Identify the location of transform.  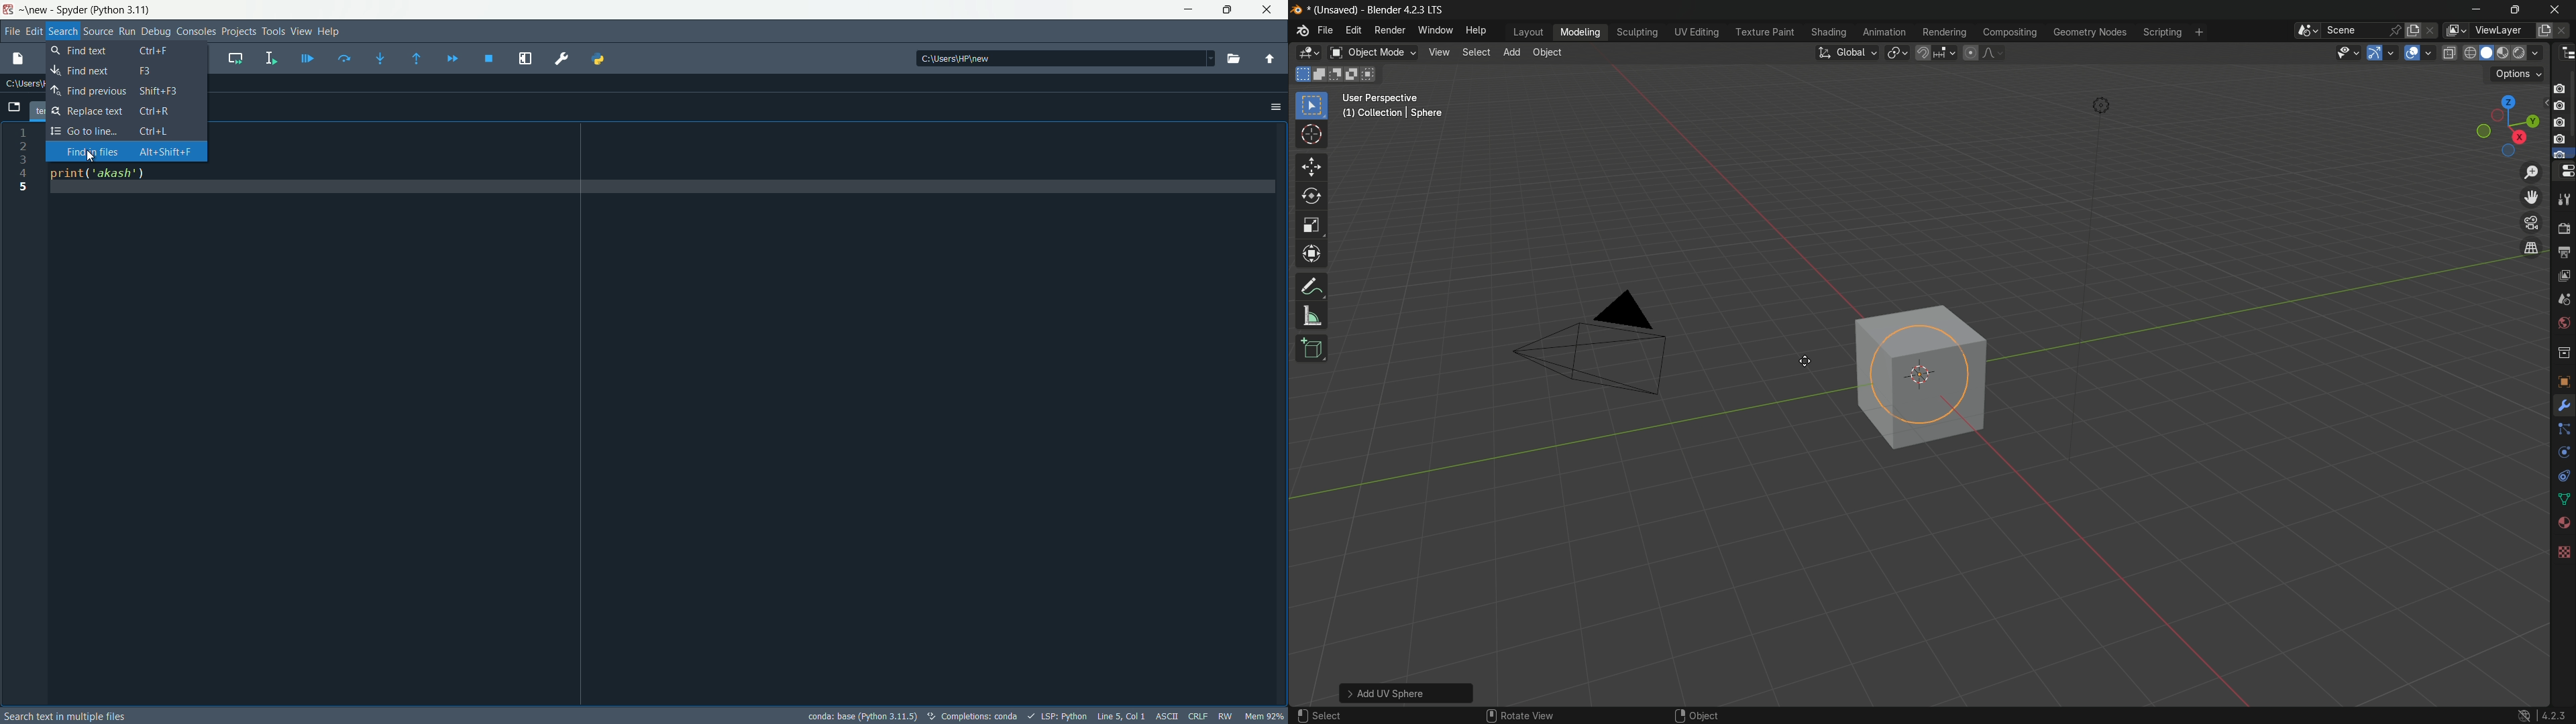
(1312, 254).